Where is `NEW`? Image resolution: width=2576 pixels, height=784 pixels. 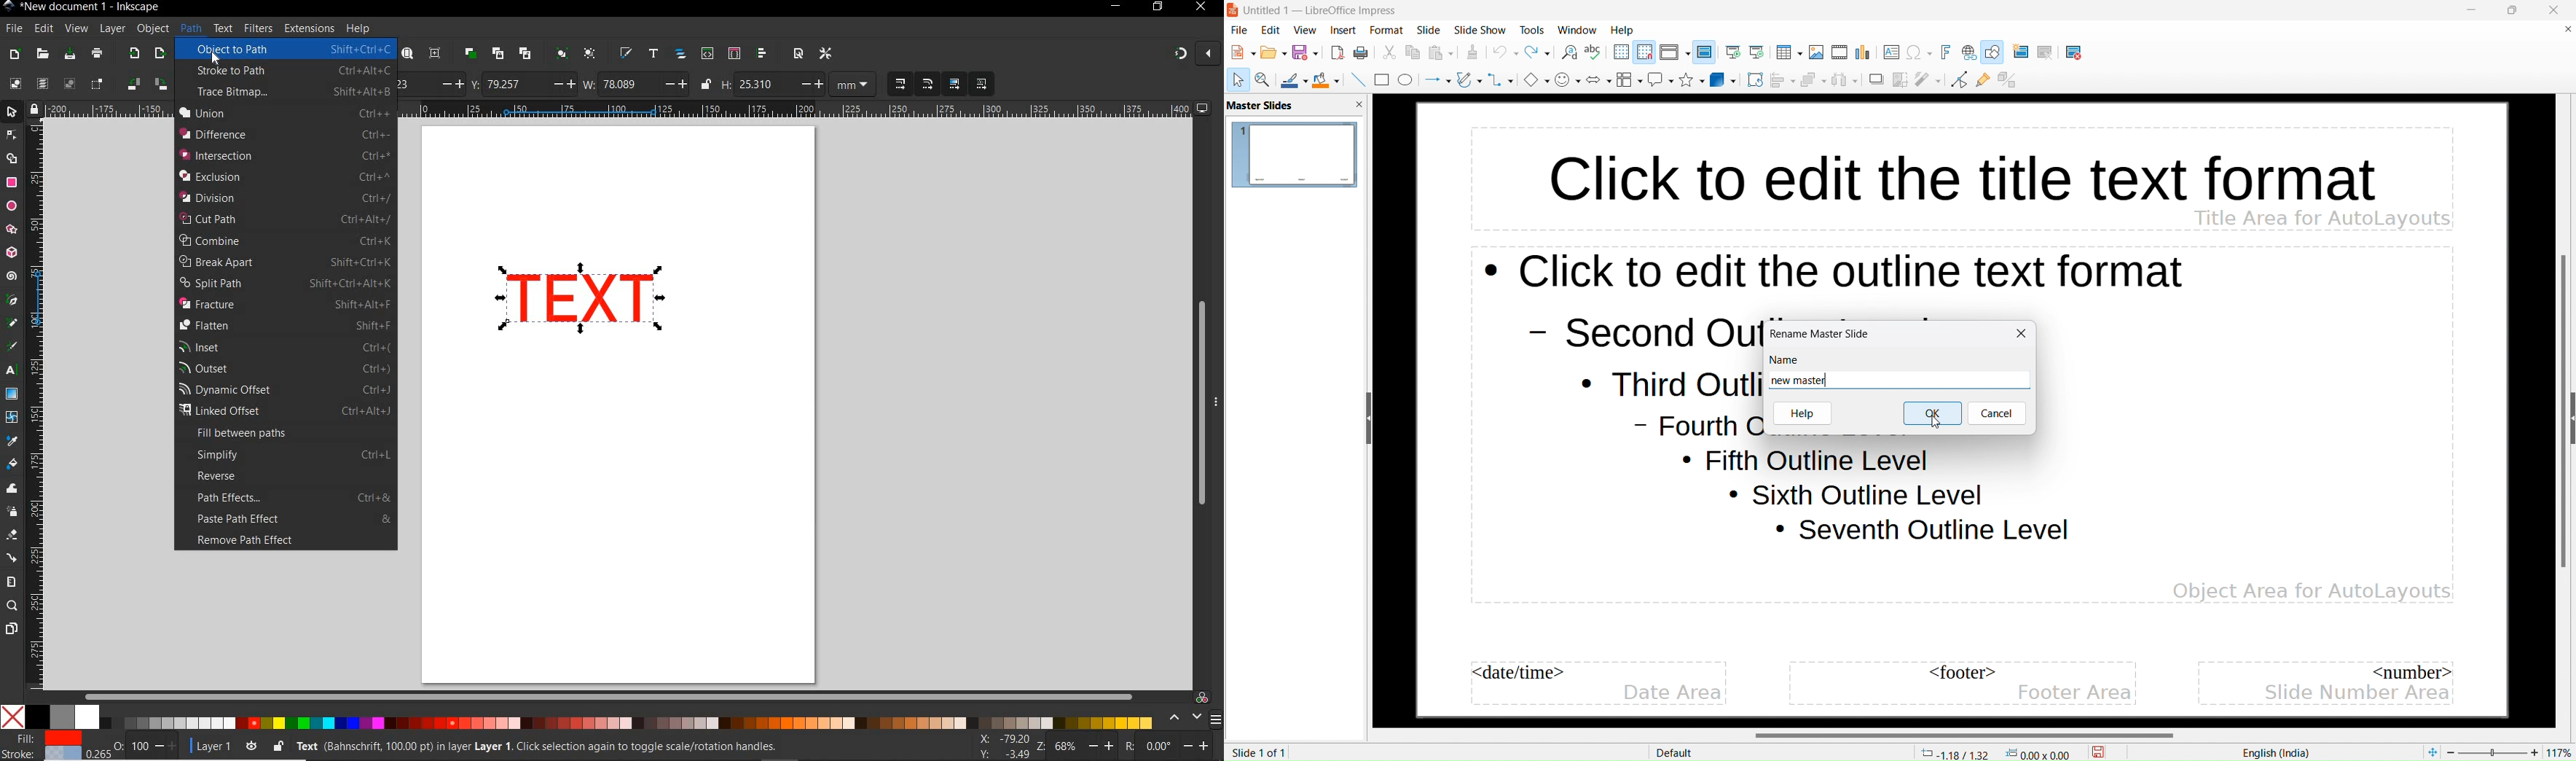
NEW is located at coordinates (14, 55).